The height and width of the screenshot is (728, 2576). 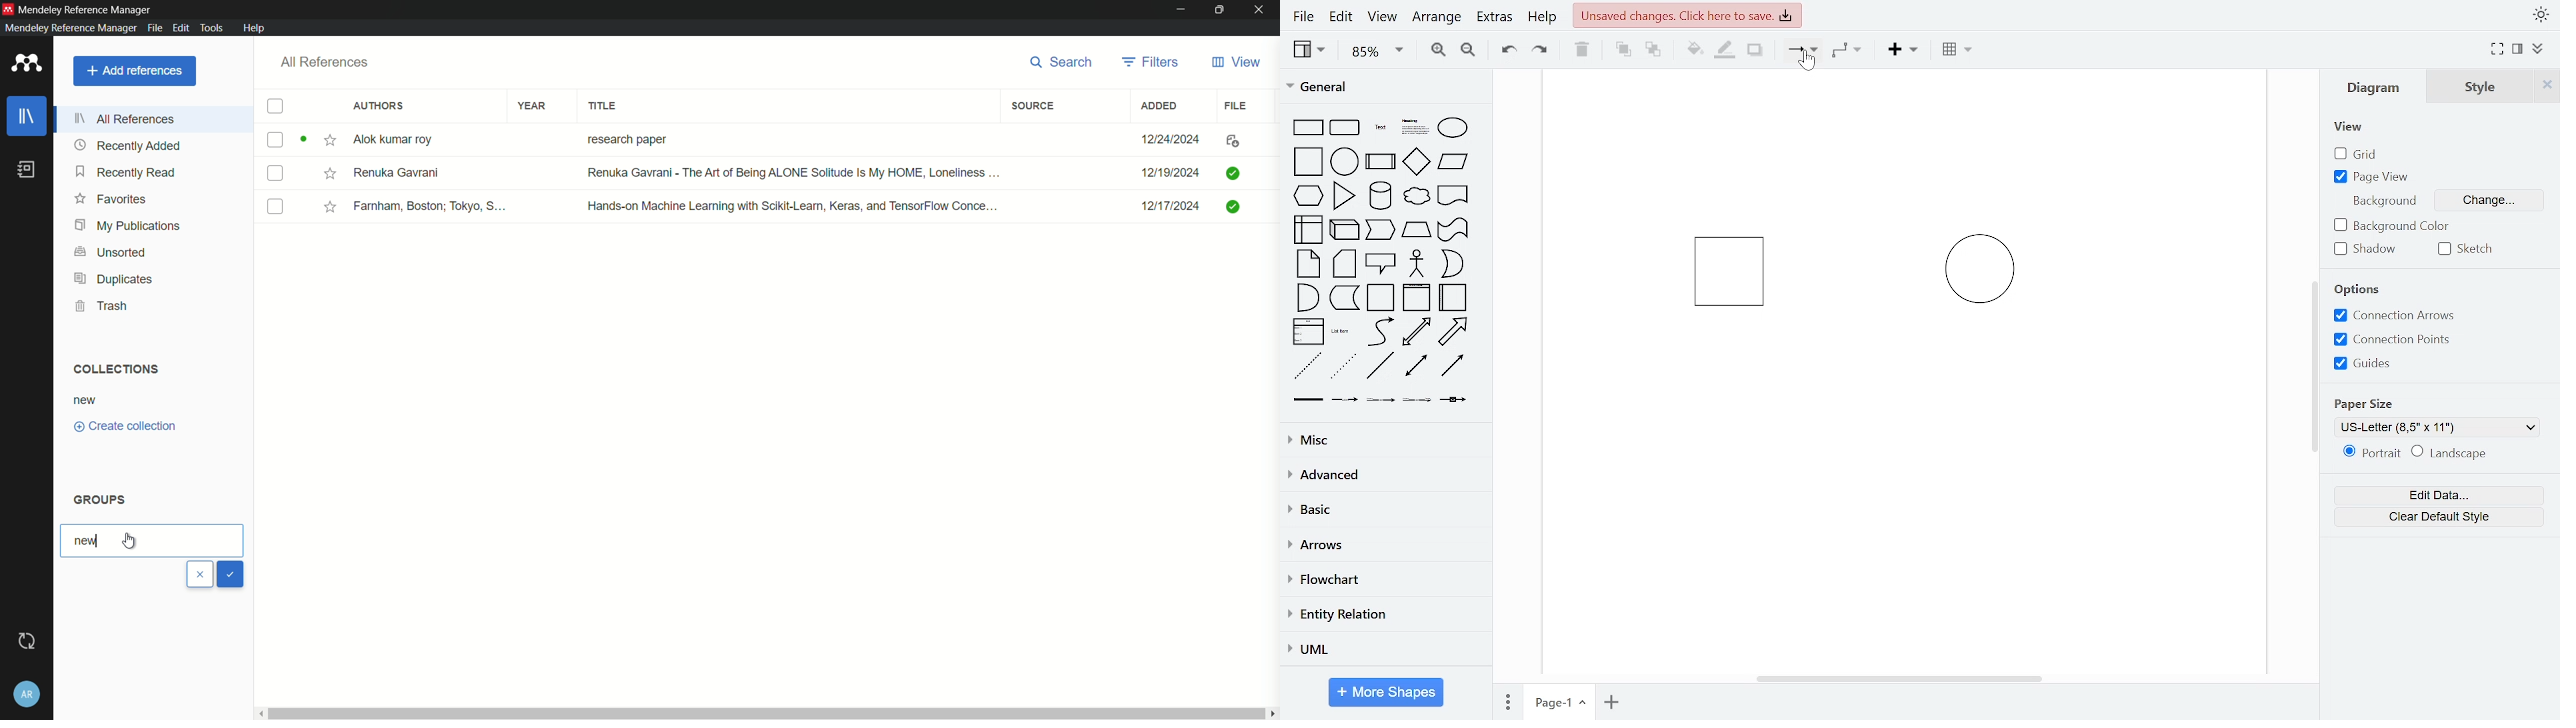 I want to click on trash, so click(x=105, y=306).